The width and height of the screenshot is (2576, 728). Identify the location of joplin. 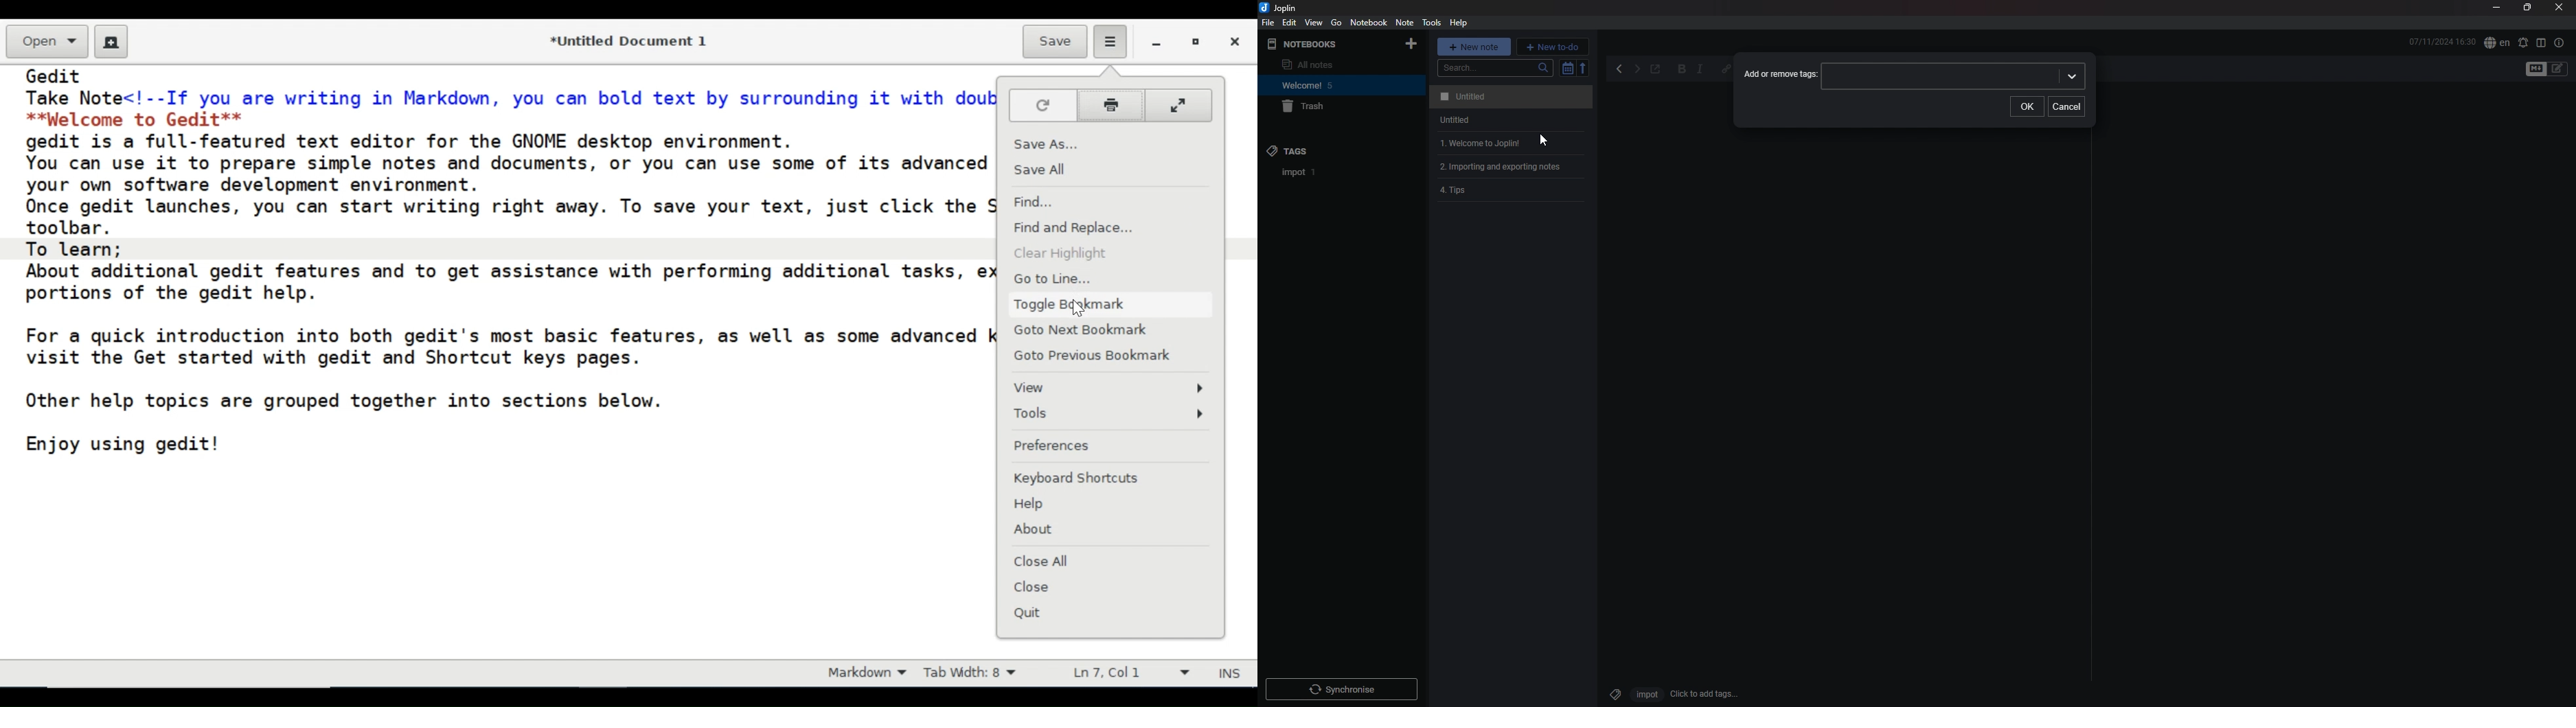
(1281, 8).